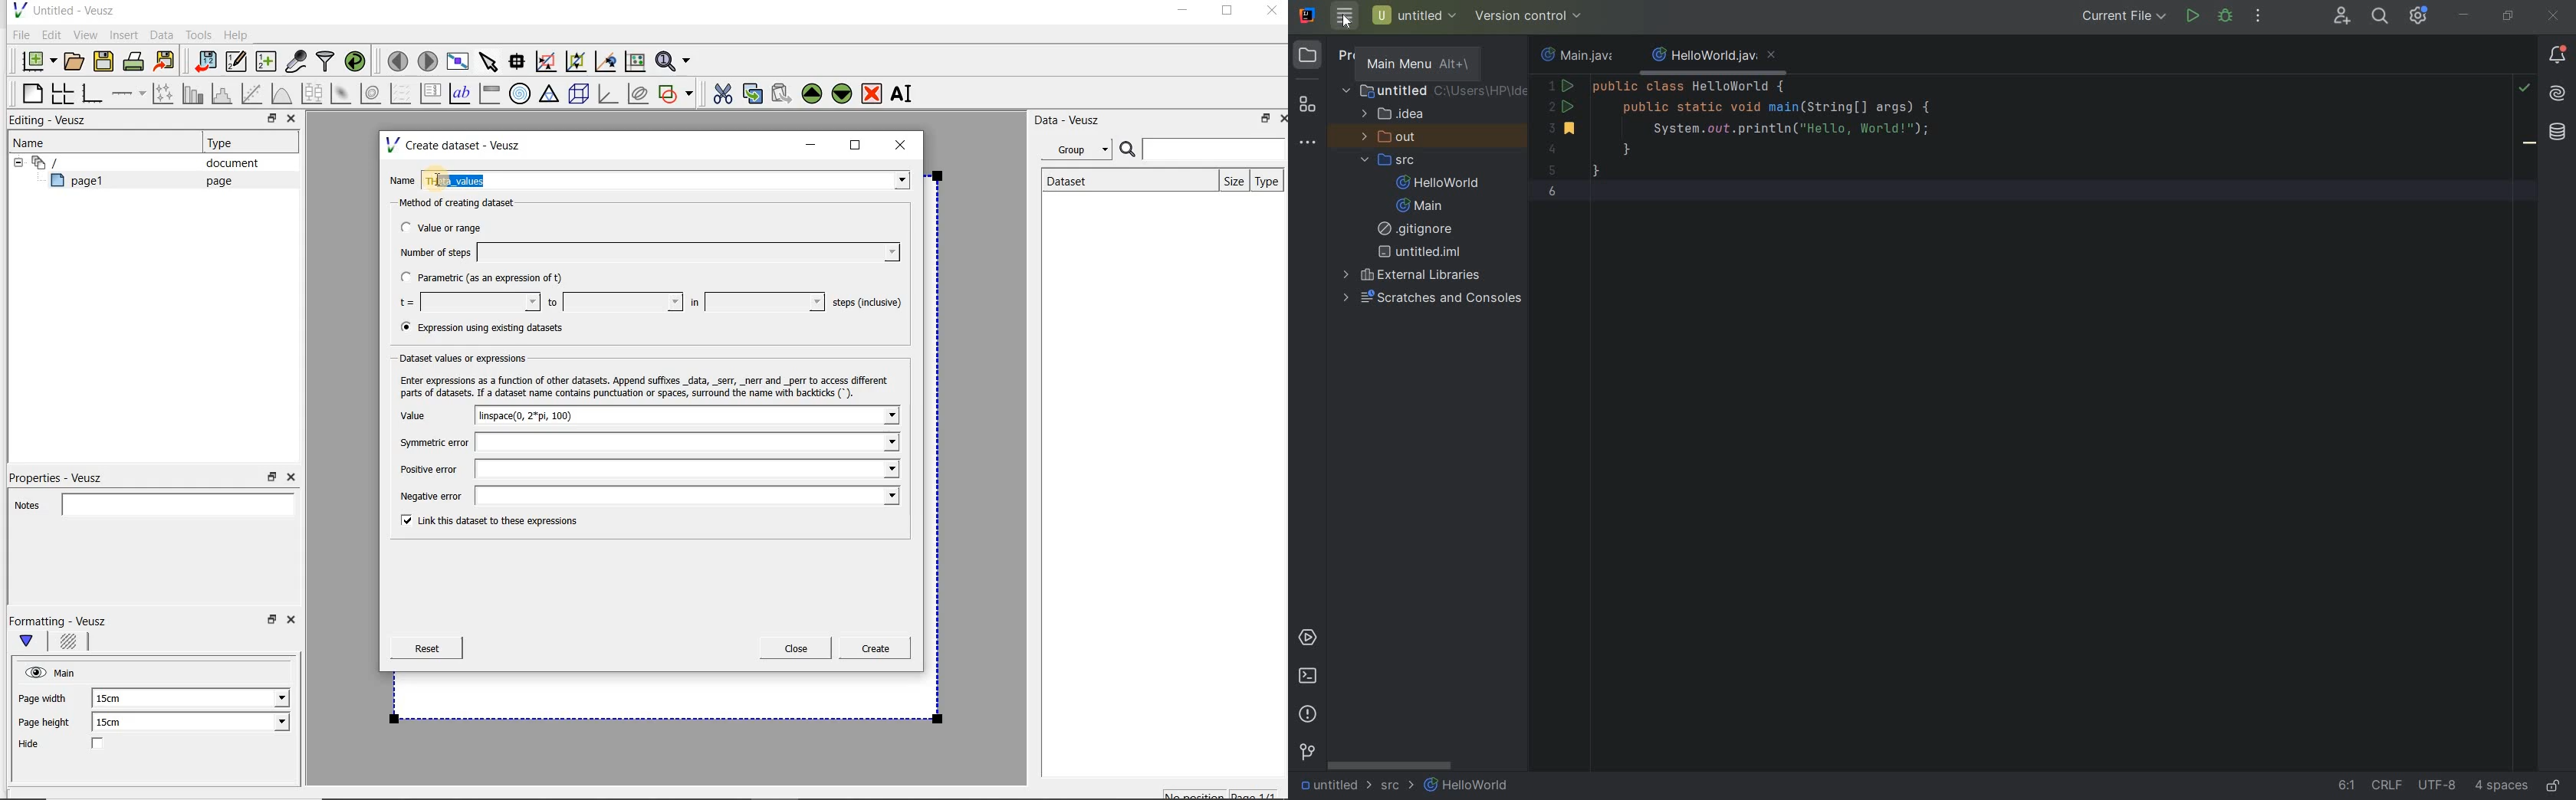 Image resolution: width=2576 pixels, height=812 pixels. What do you see at coordinates (51, 34) in the screenshot?
I see `Edit` at bounding box center [51, 34].